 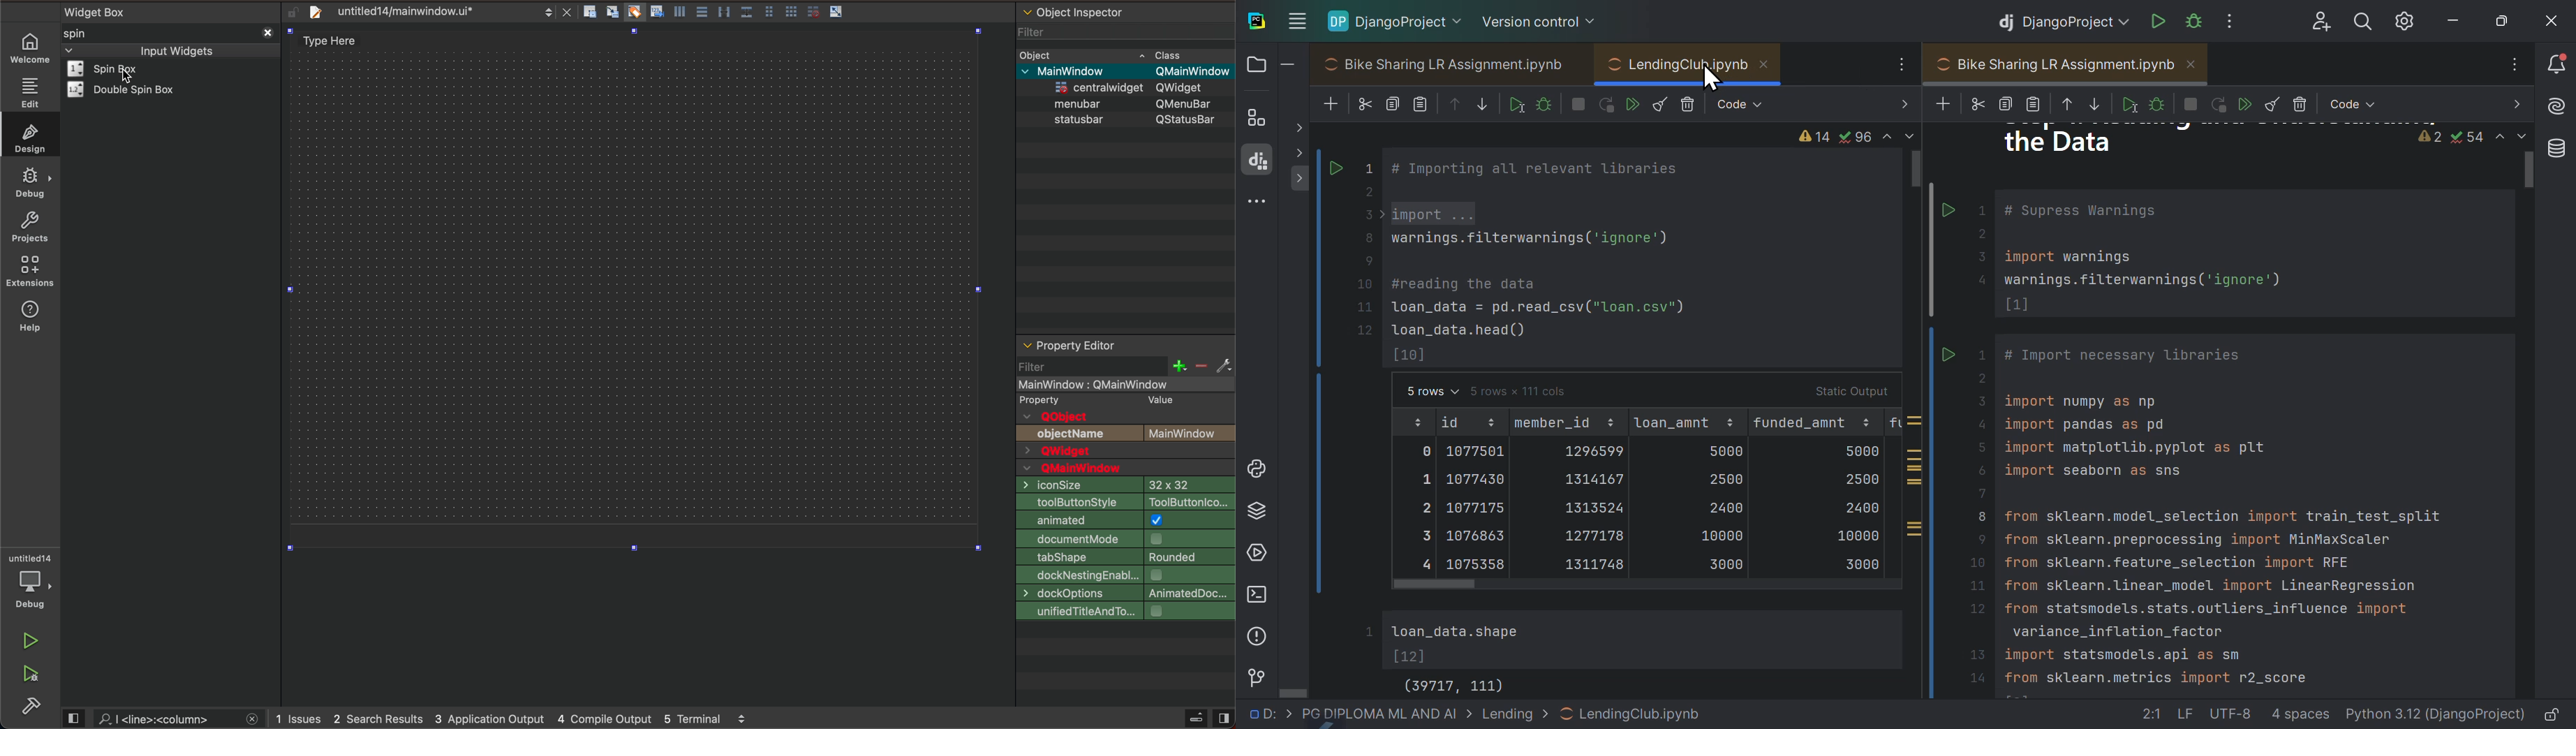 What do you see at coordinates (1693, 103) in the screenshot?
I see `Delete` at bounding box center [1693, 103].